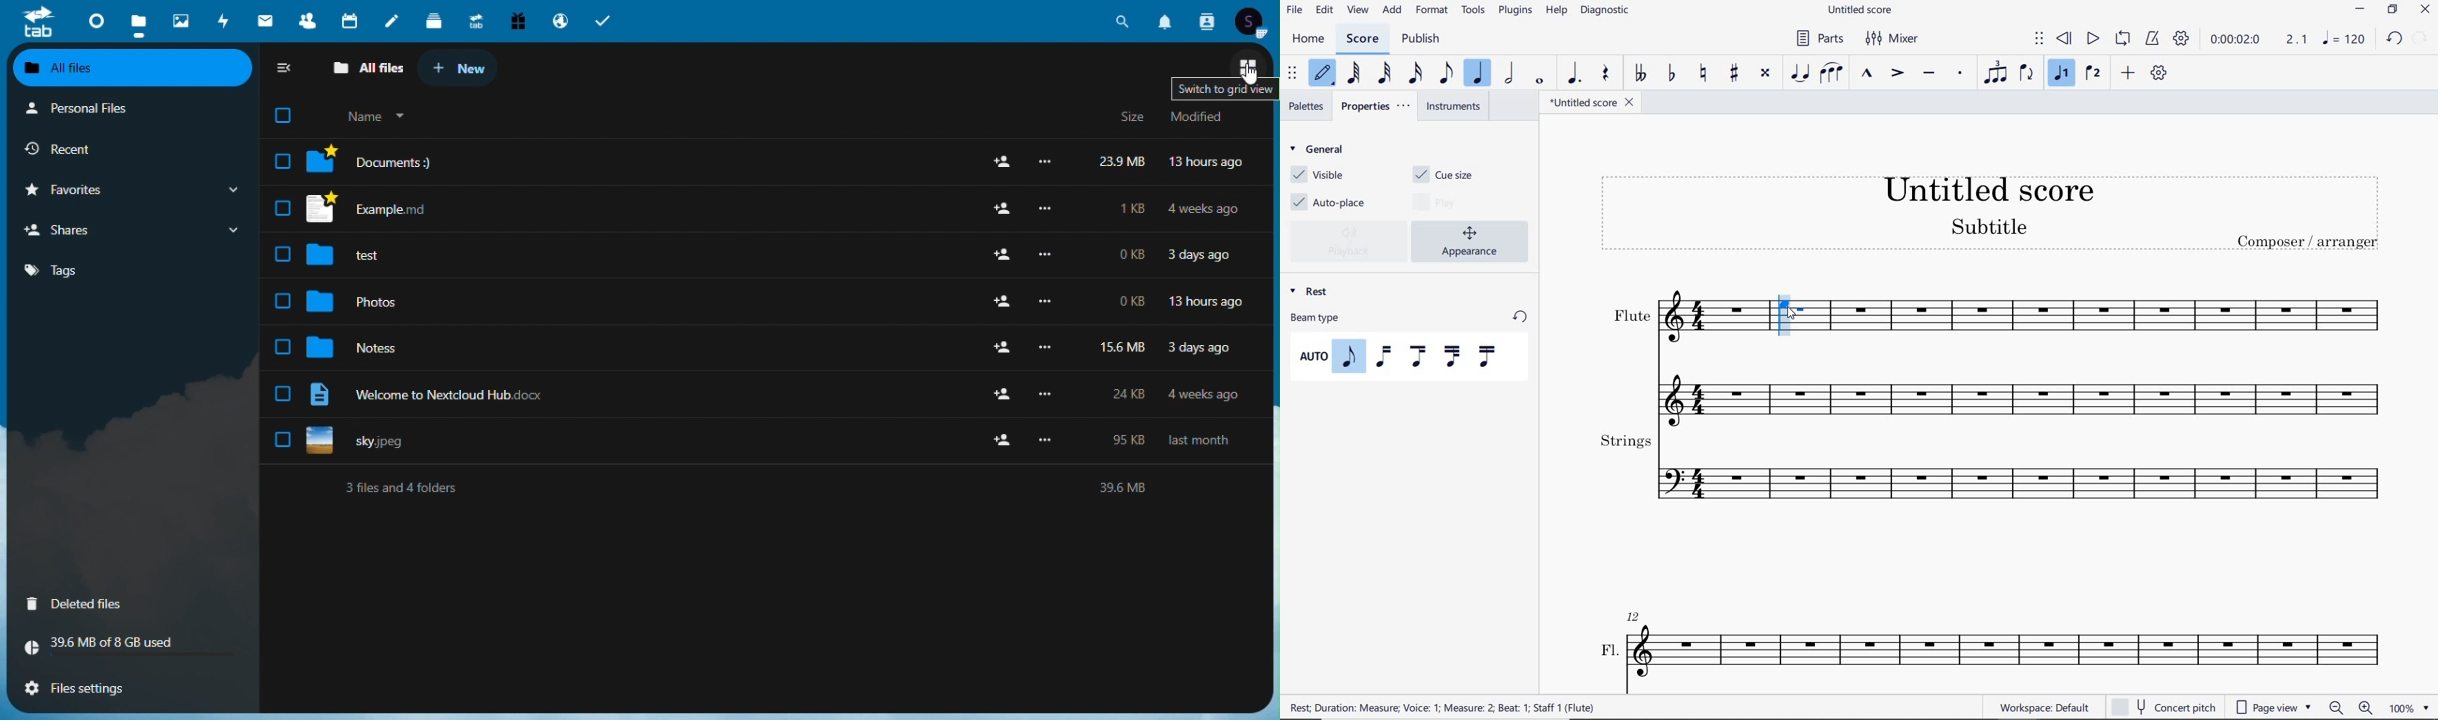  Describe the element at coordinates (406, 209) in the screenshot. I see `example md` at that location.